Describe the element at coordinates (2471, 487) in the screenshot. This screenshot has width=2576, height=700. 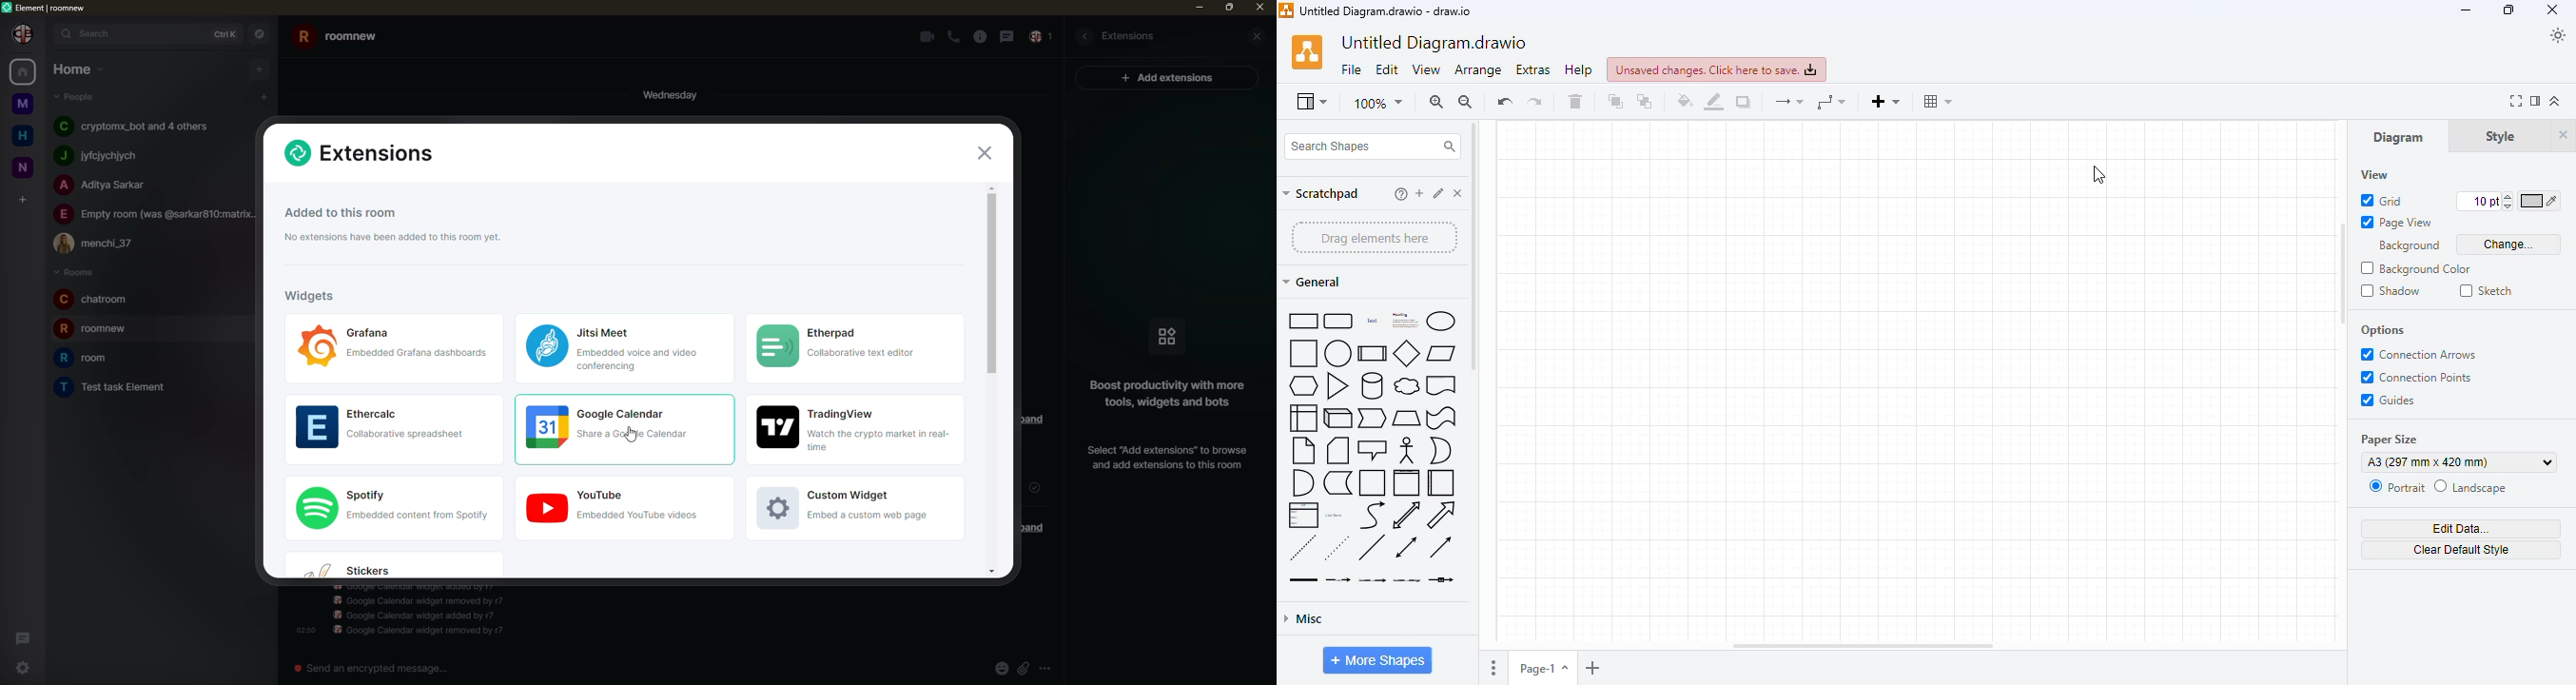
I see `landscape` at that location.